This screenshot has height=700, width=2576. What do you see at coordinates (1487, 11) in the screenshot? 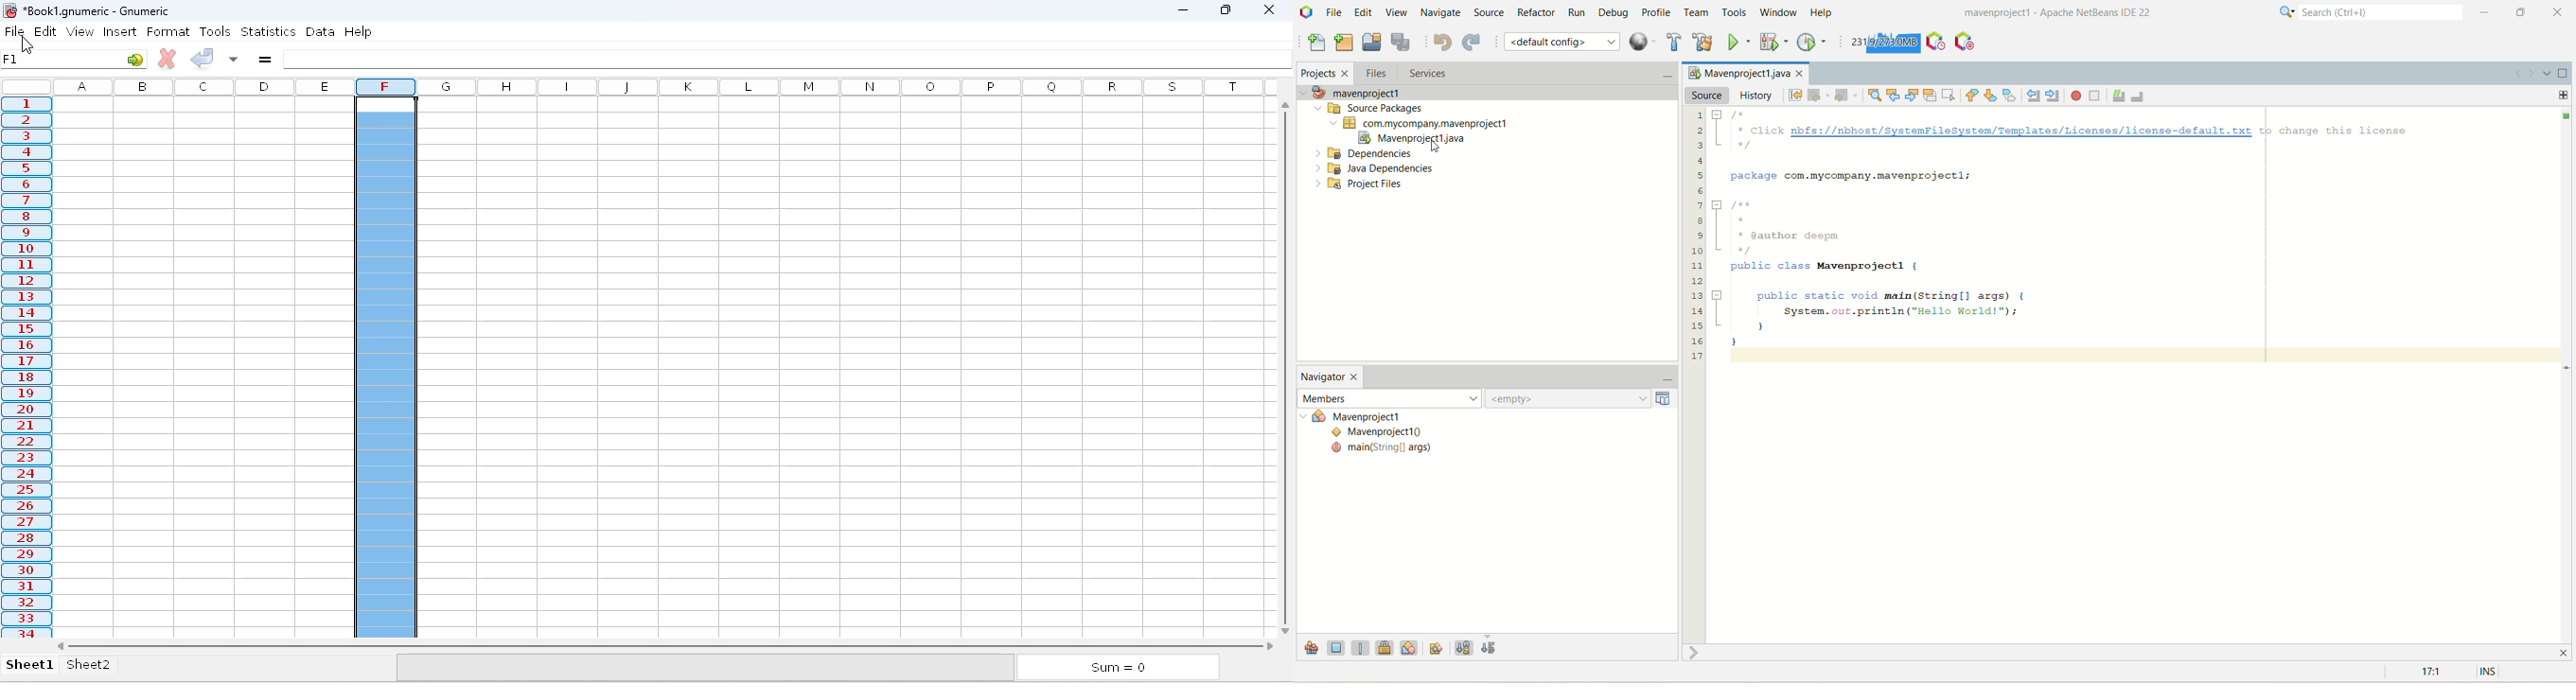
I see `source` at bounding box center [1487, 11].